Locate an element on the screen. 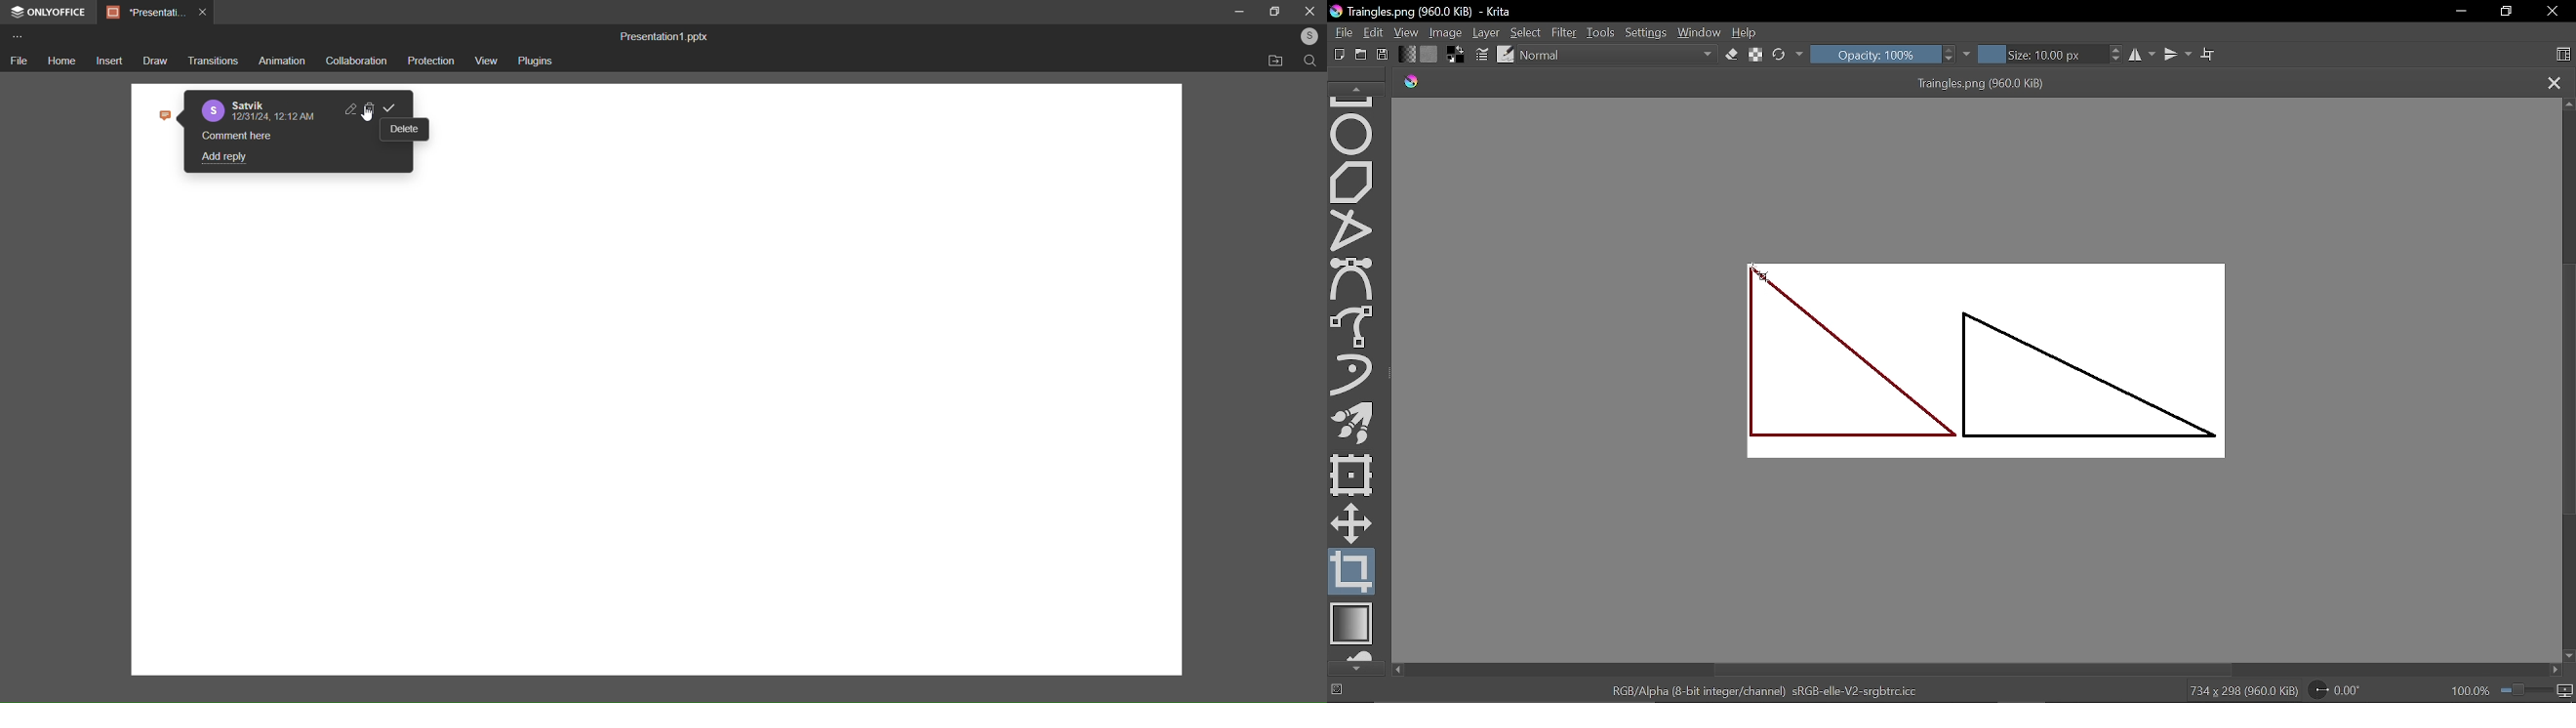 This screenshot has height=728, width=2576. Two triangles is located at coordinates (1980, 365).